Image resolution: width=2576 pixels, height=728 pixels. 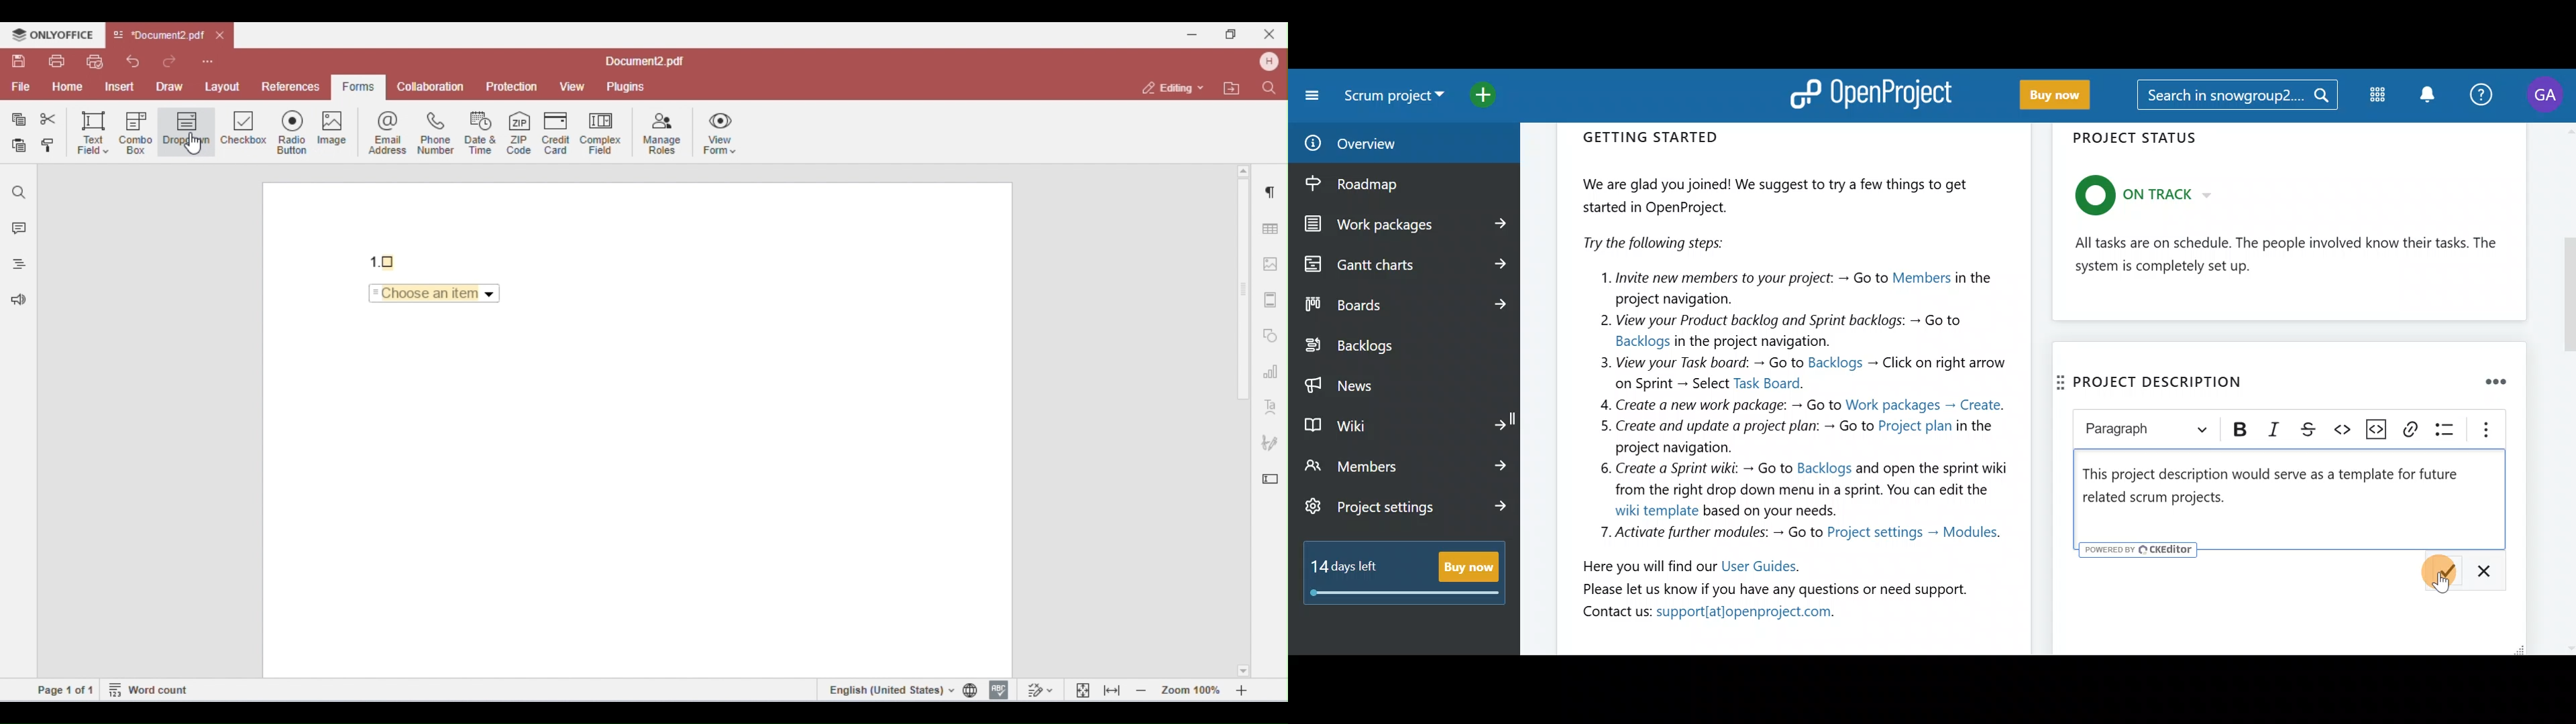 What do you see at coordinates (1496, 96) in the screenshot?
I see `Open quick add menu` at bounding box center [1496, 96].